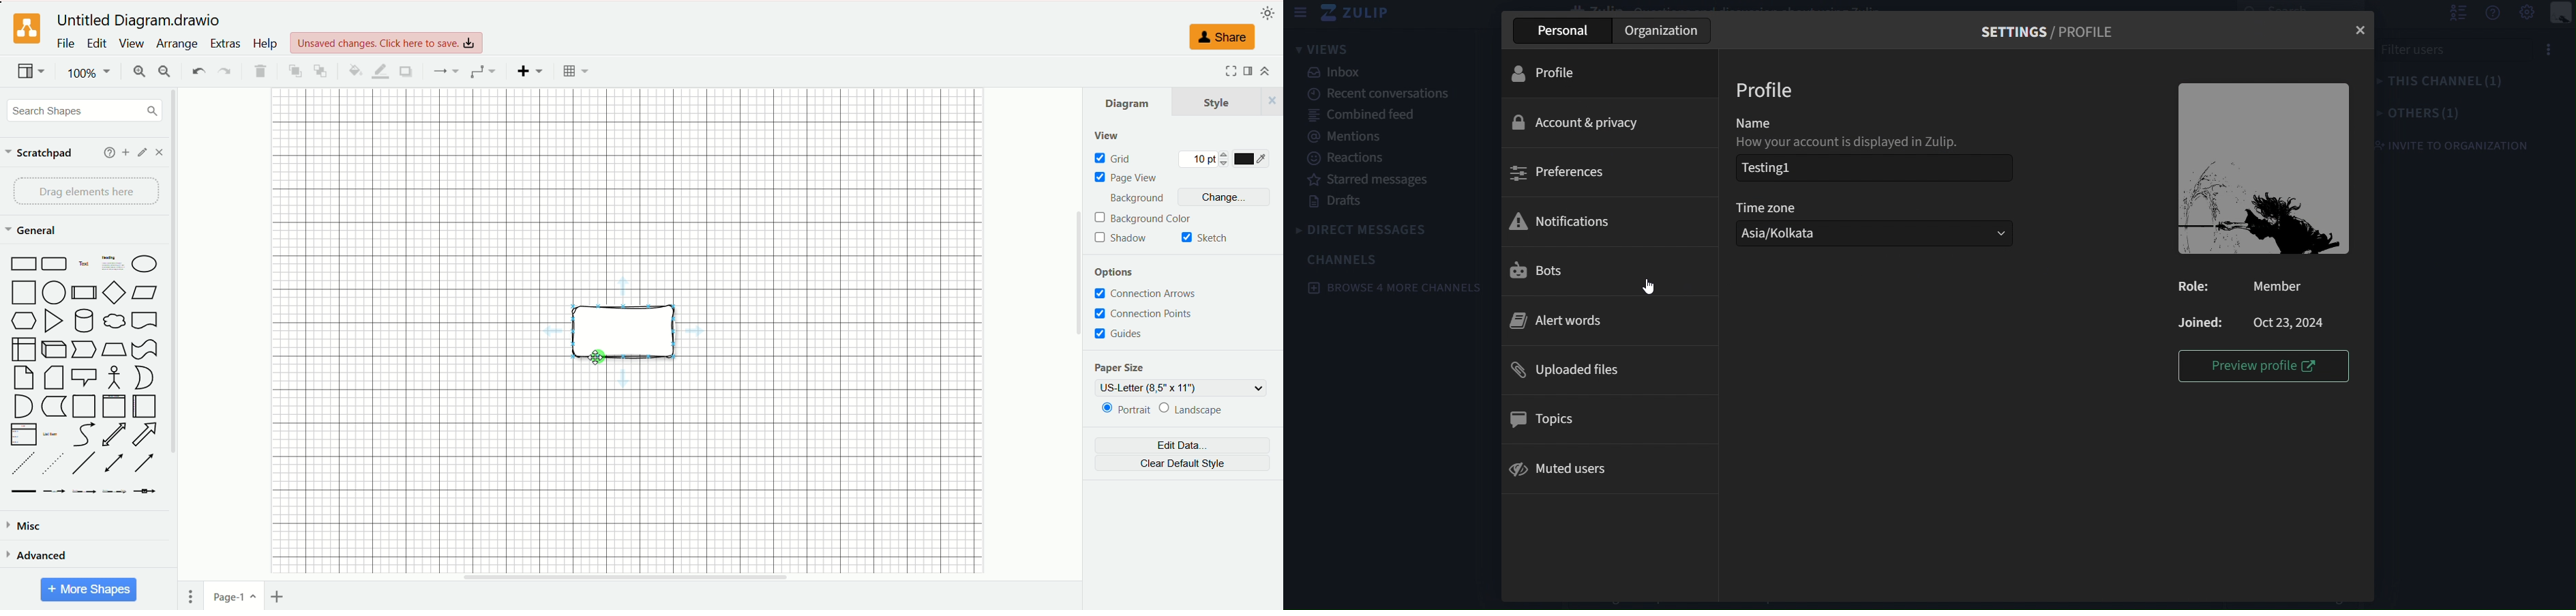  I want to click on uploaded files, so click(1606, 368).